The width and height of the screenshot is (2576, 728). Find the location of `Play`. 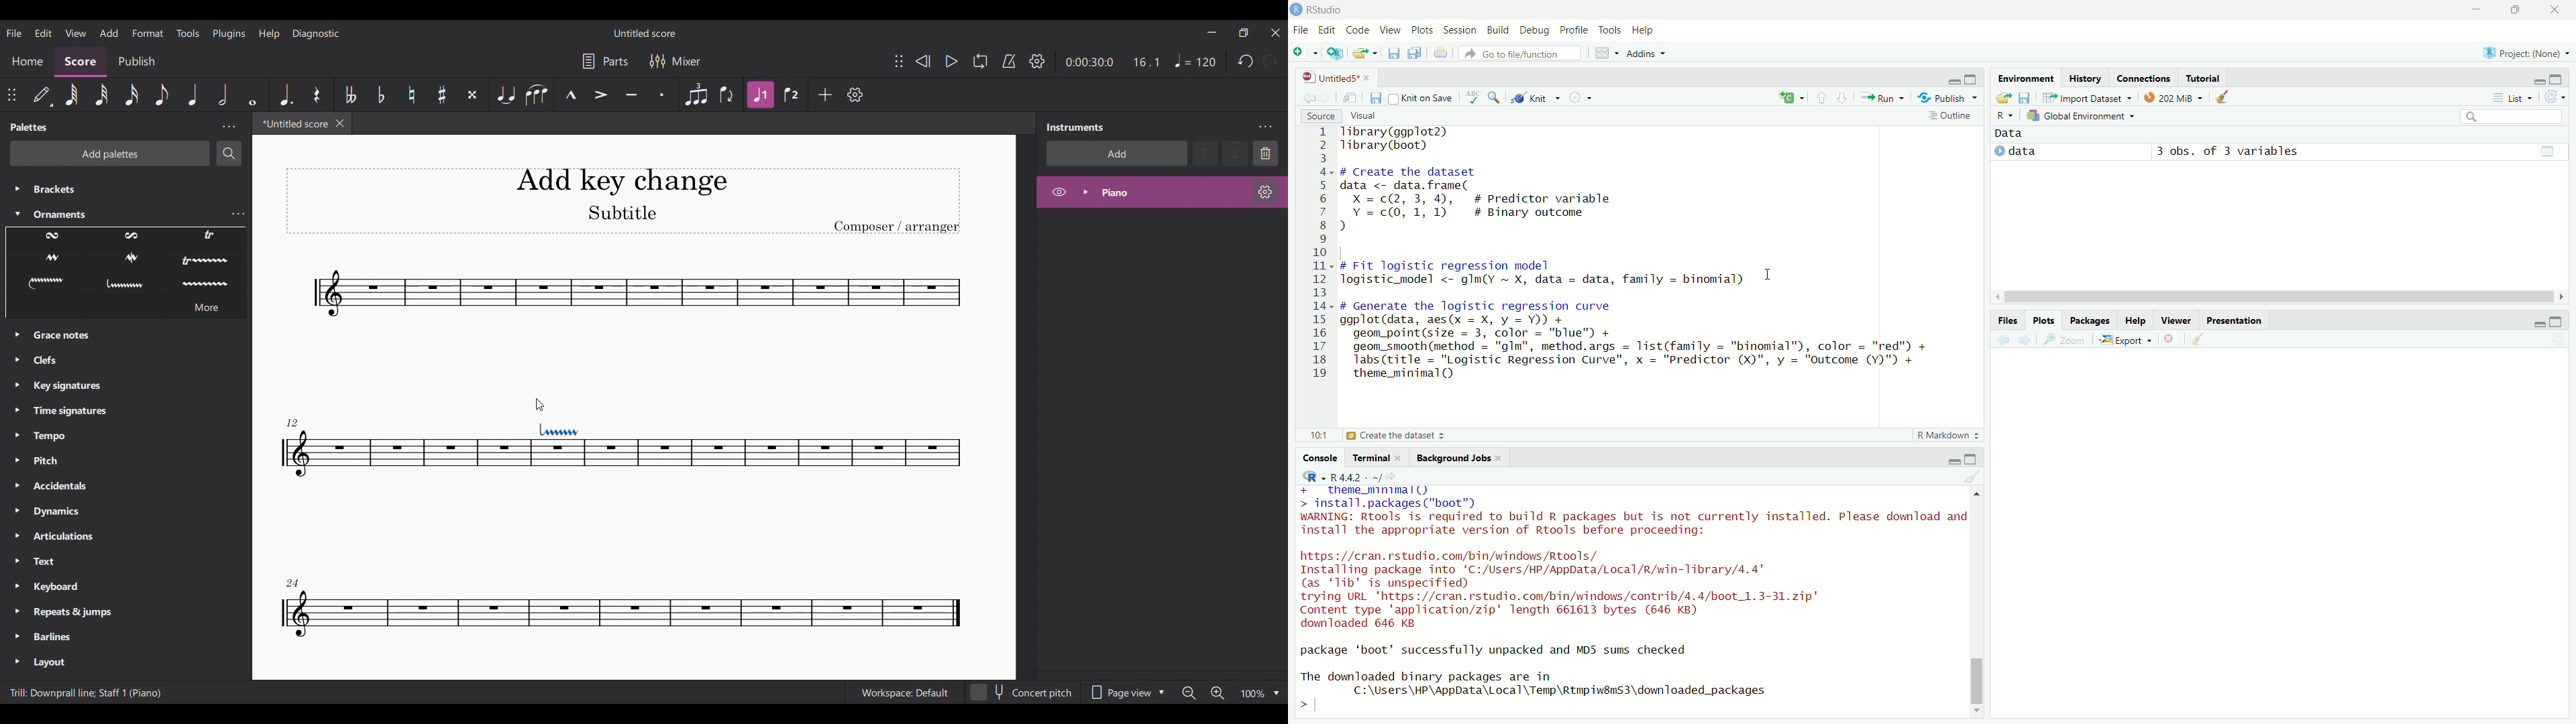

Play is located at coordinates (951, 62).